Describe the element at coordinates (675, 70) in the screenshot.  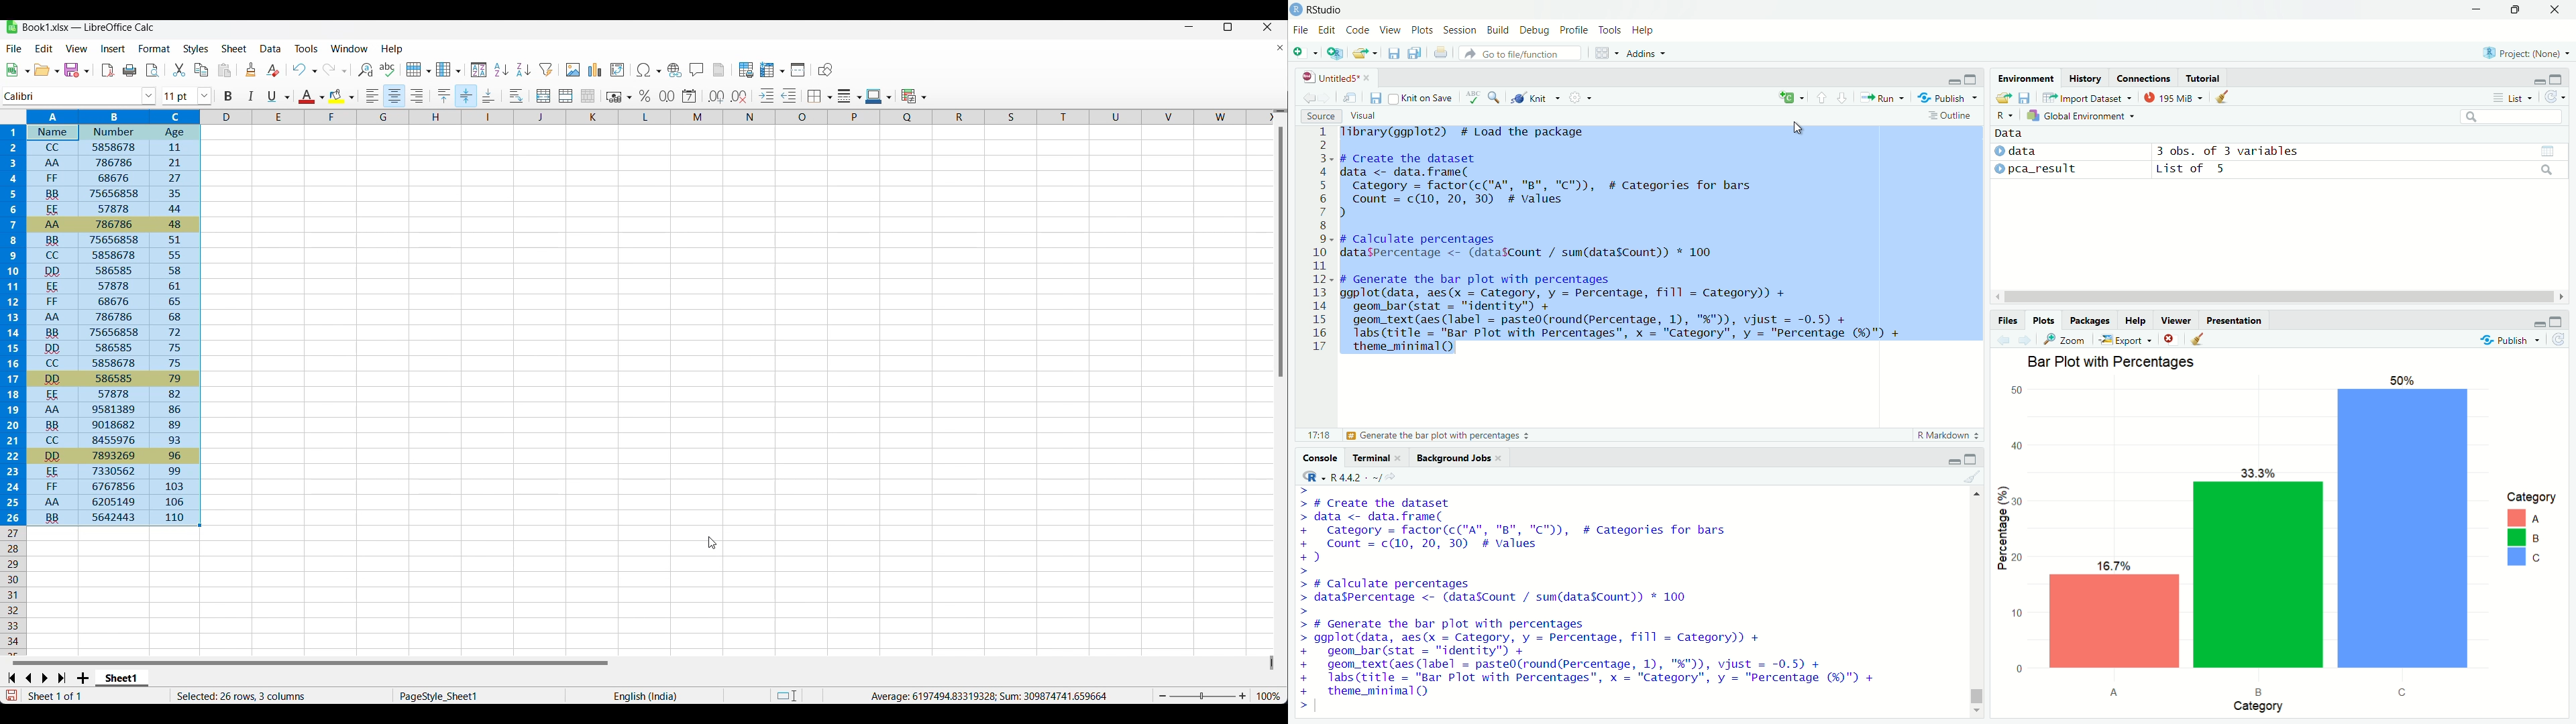
I see `Insert hyperlink` at that location.